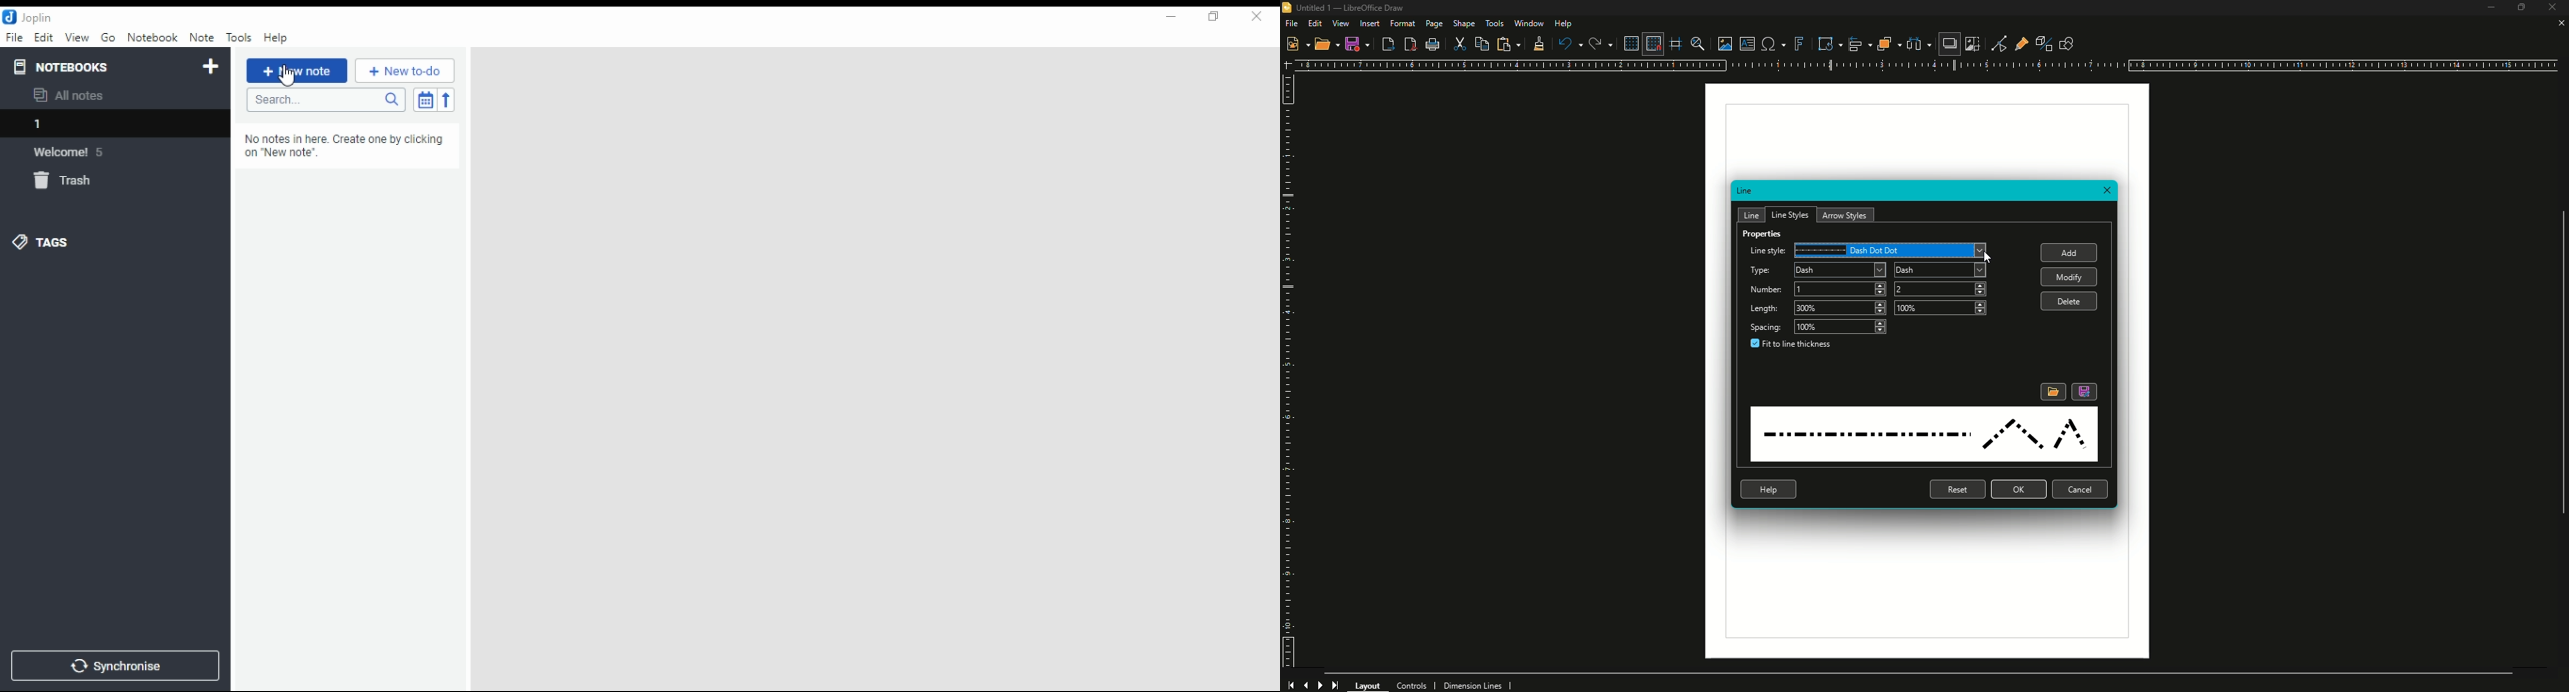  Describe the element at coordinates (1369, 24) in the screenshot. I see `Insert` at that location.